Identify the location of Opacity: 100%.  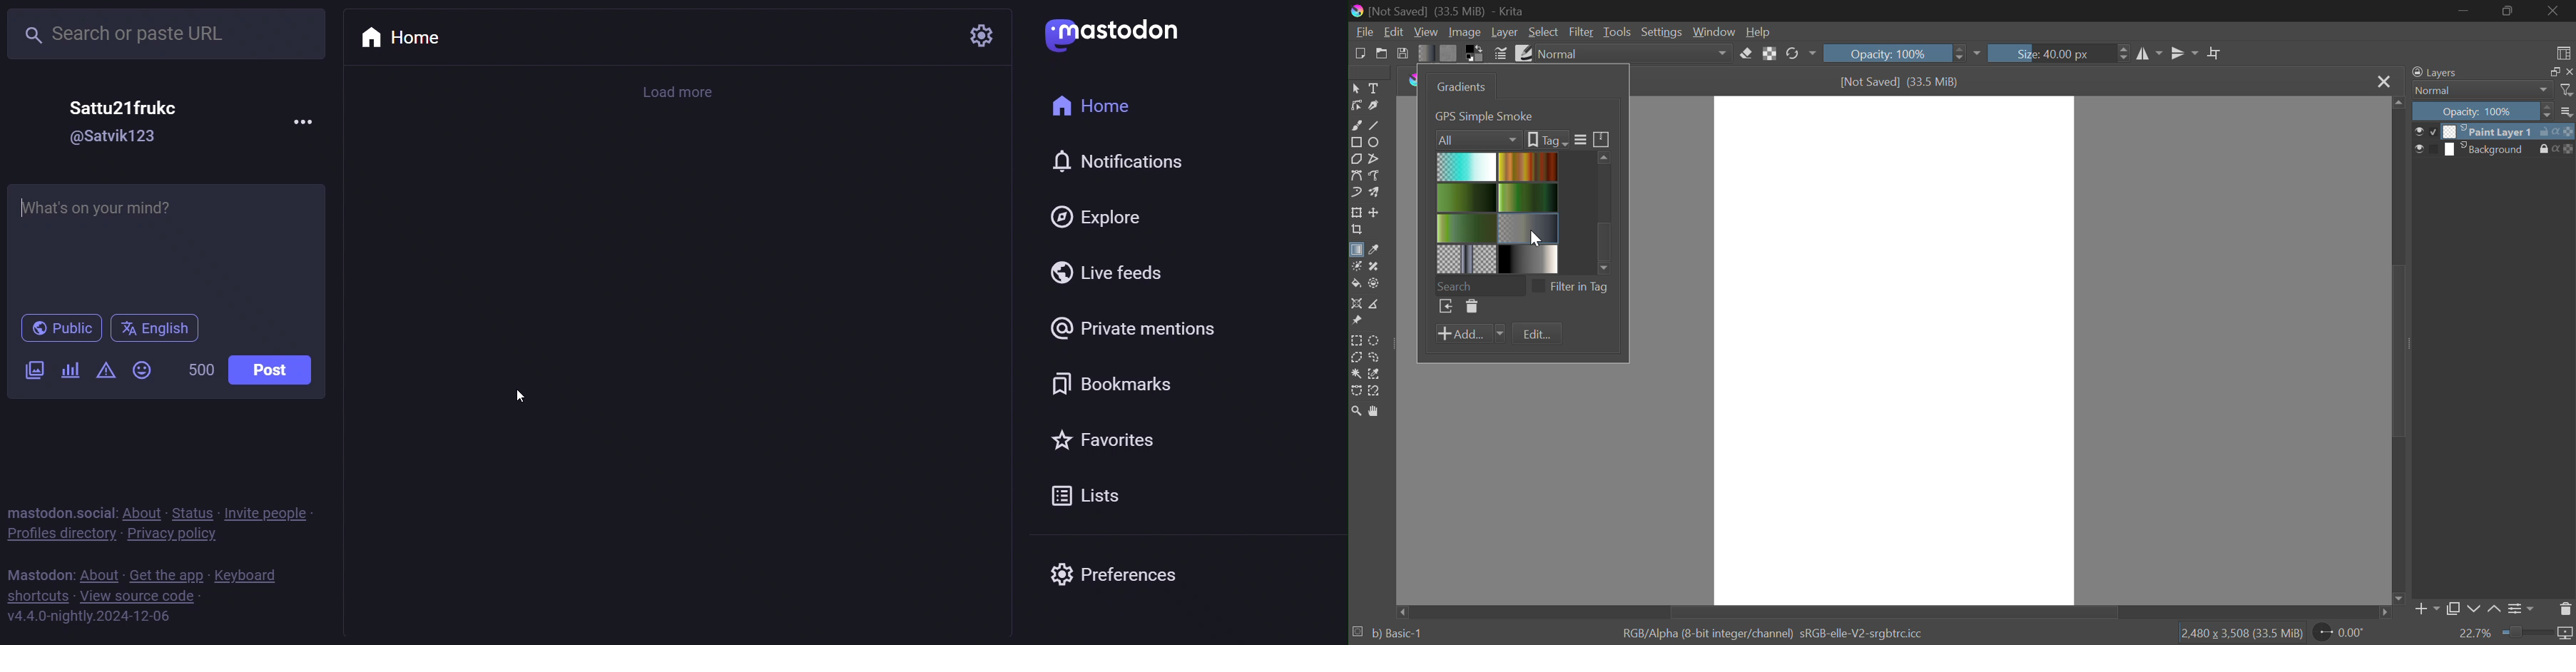
(1900, 53).